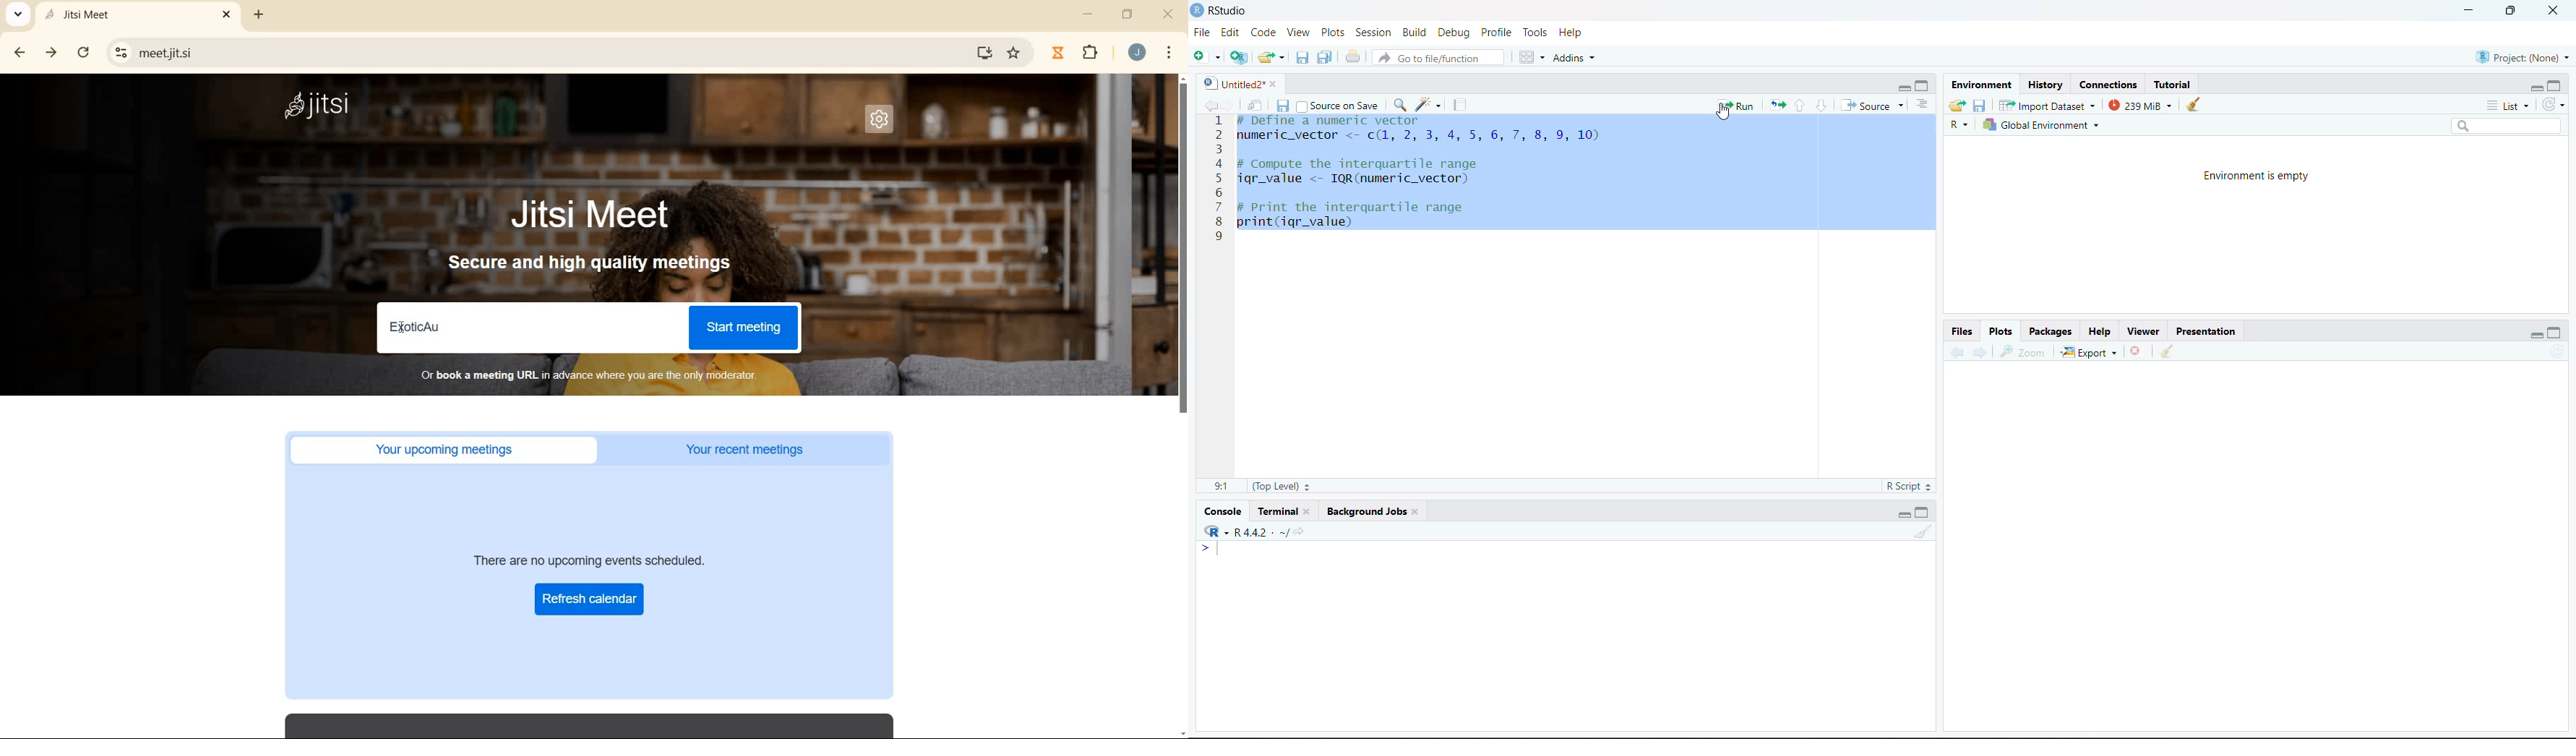 Image resolution: width=2576 pixels, height=756 pixels. Describe the element at coordinates (1576, 57) in the screenshot. I see `Addins` at that location.